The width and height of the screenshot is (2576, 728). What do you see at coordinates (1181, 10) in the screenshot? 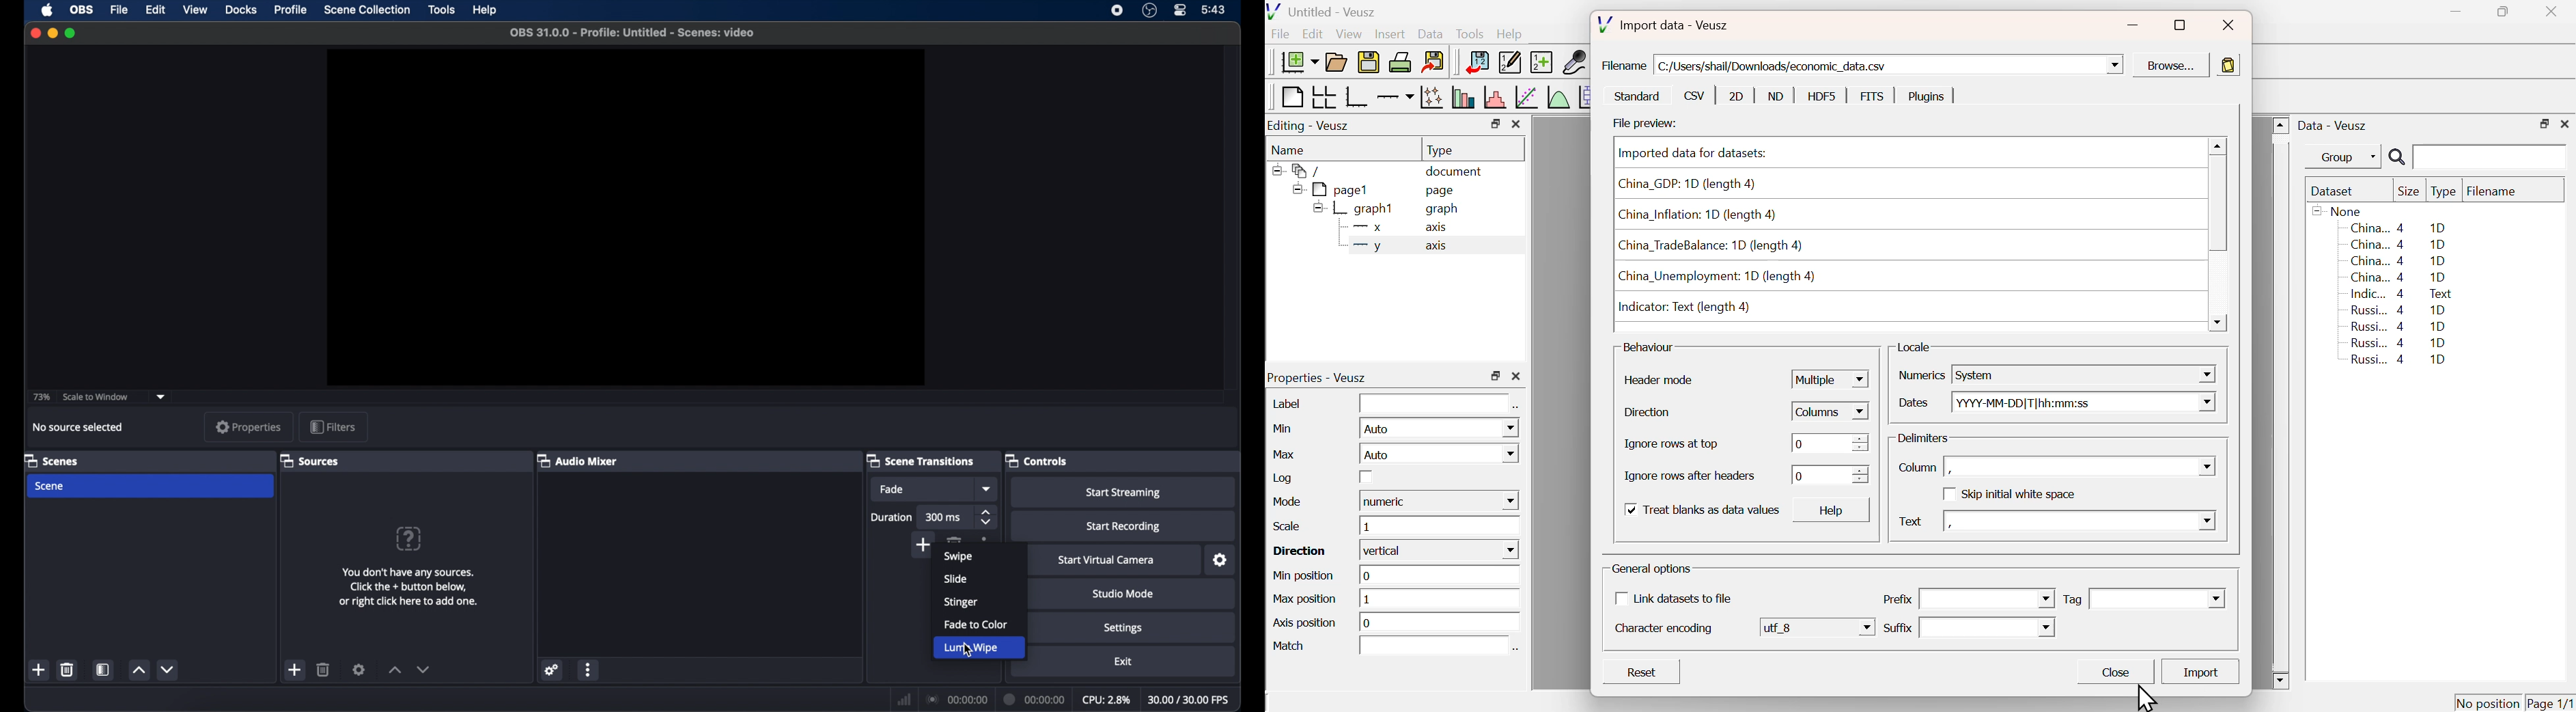
I see `control center` at bounding box center [1181, 10].